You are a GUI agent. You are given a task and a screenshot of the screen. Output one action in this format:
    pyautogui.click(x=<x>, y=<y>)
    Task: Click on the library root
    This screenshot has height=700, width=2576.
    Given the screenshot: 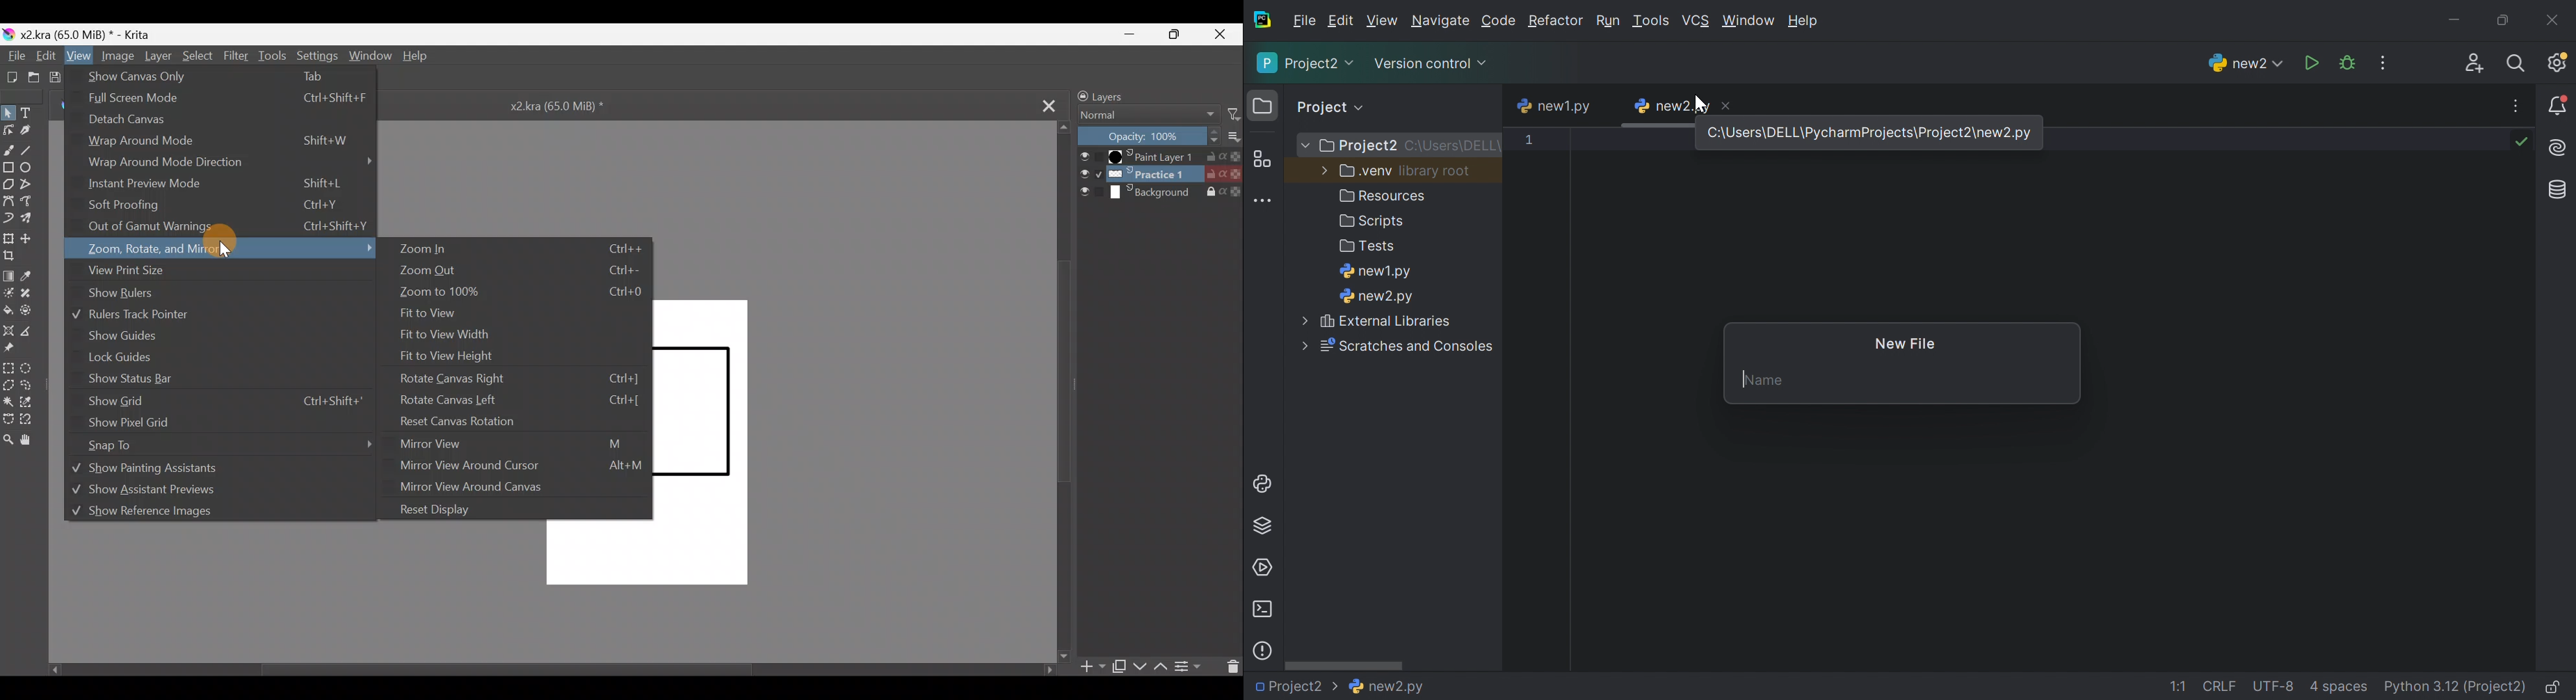 What is the action you would take?
    pyautogui.click(x=1438, y=170)
    